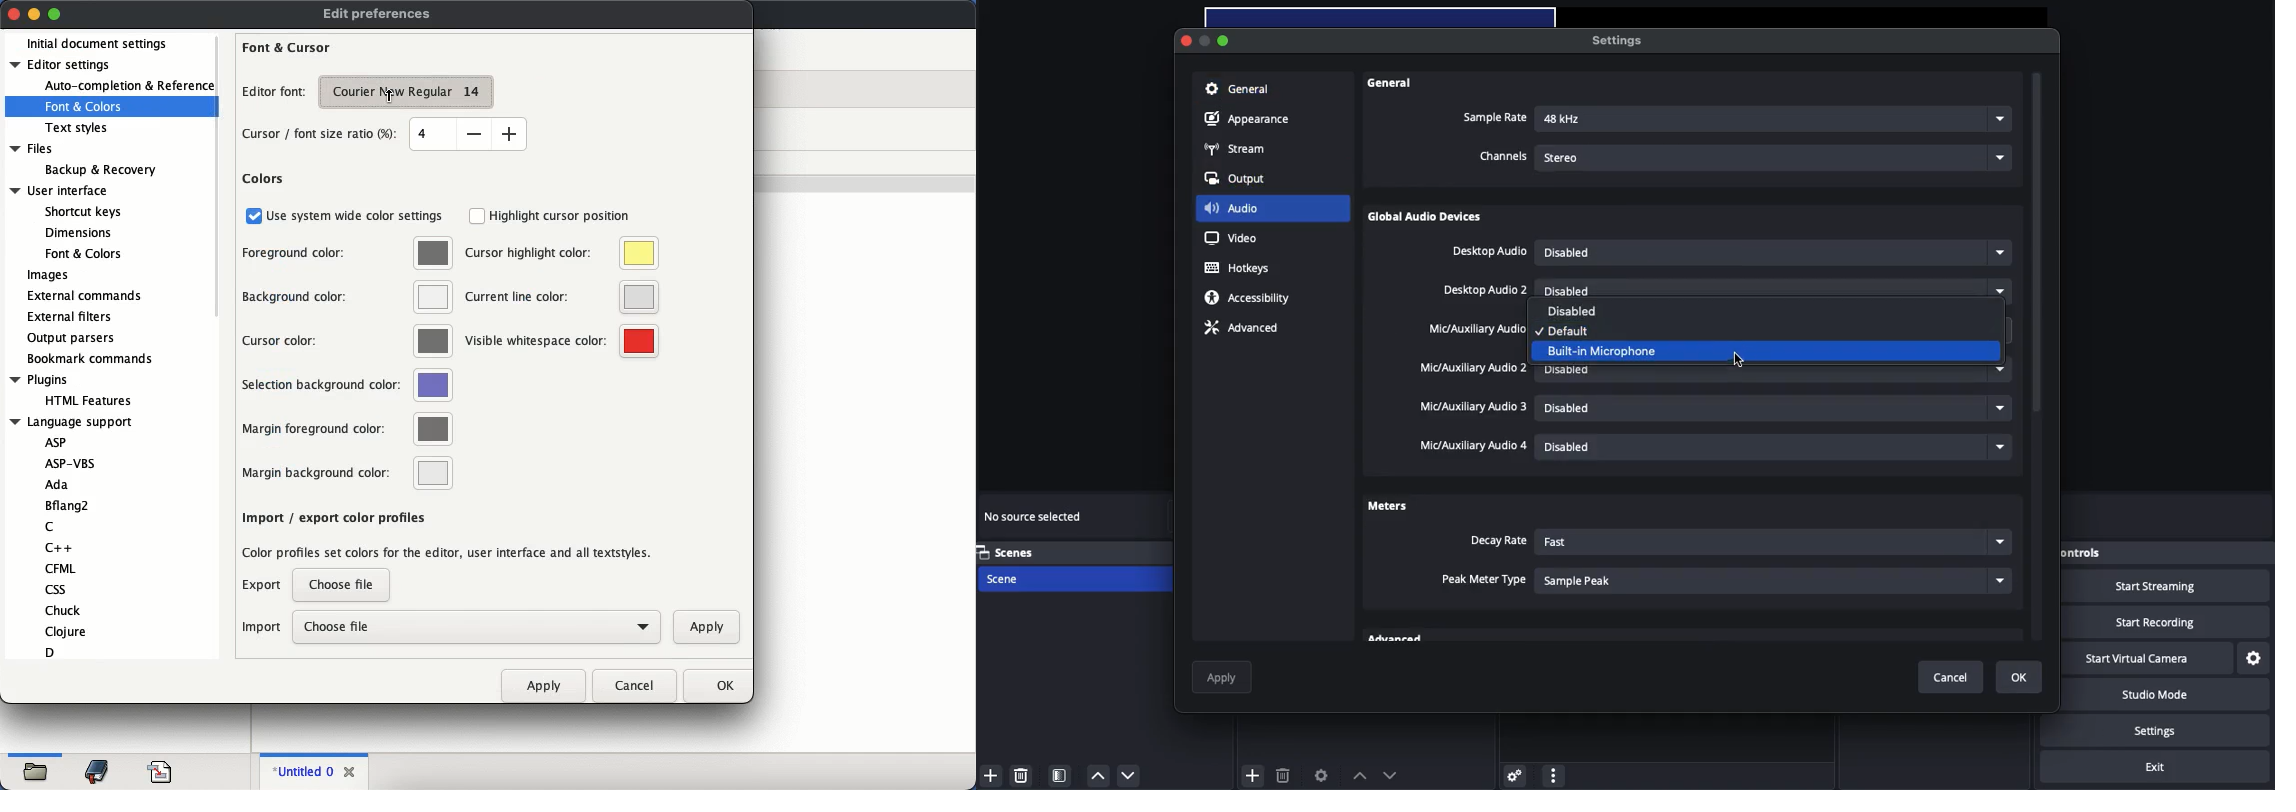 The image size is (2296, 812). What do you see at coordinates (1471, 446) in the screenshot?
I see `Mic aux auto 4` at bounding box center [1471, 446].